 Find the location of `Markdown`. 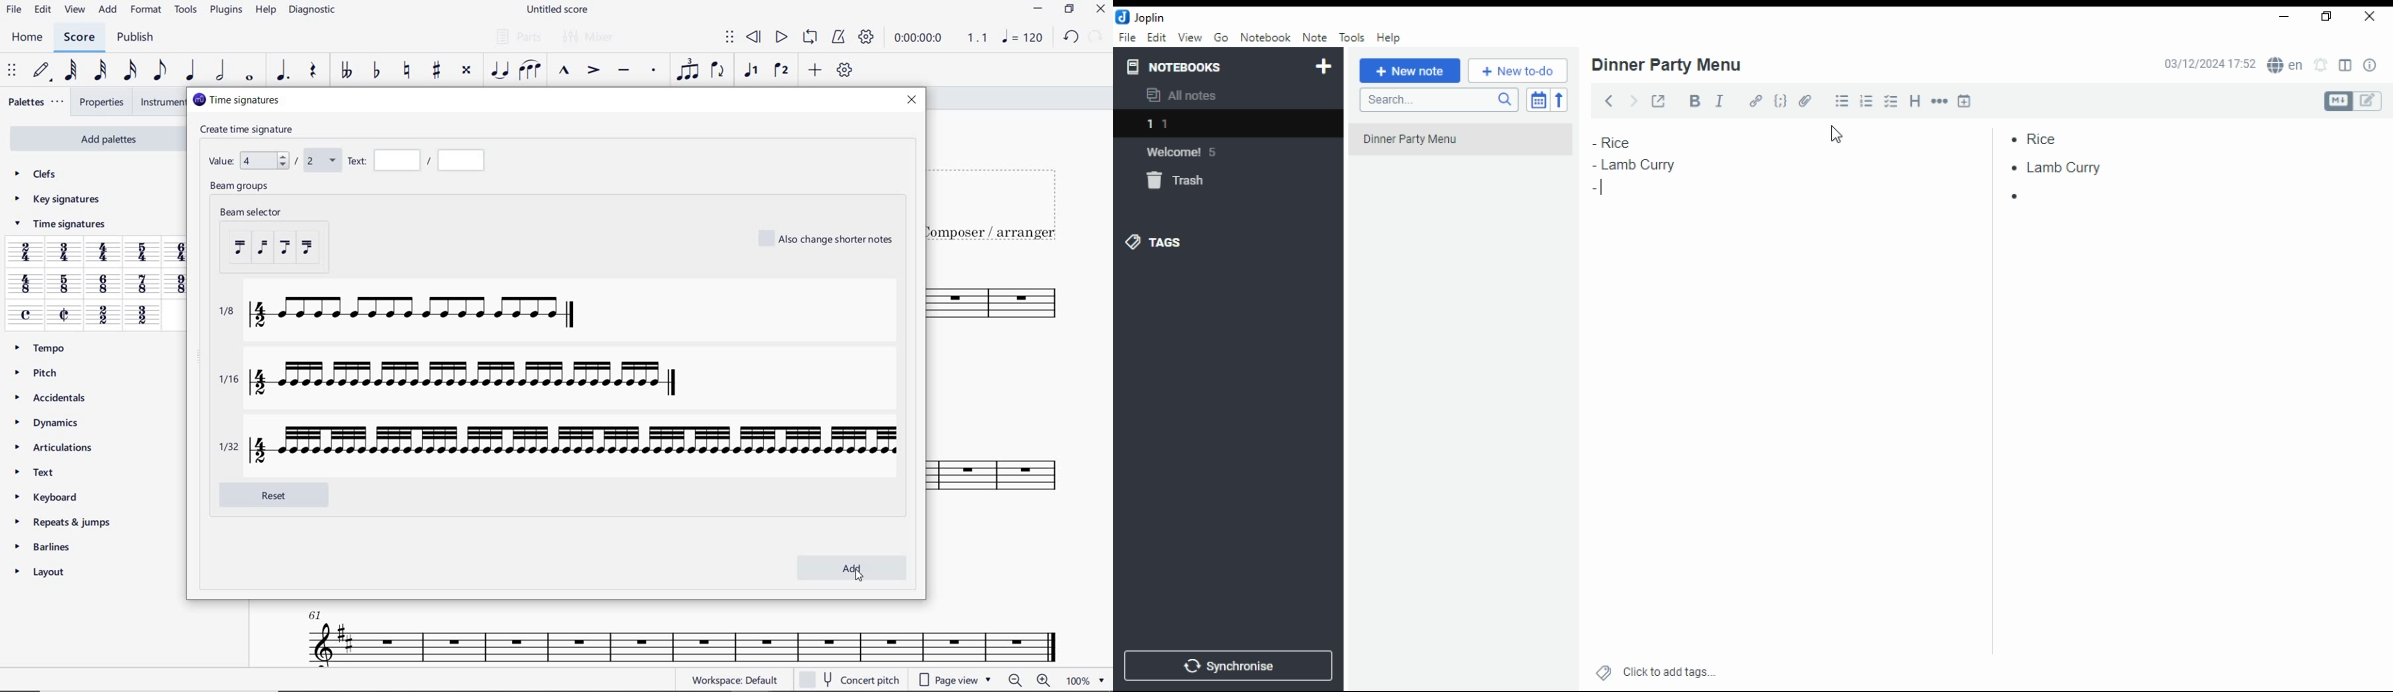

Markdown is located at coordinates (2337, 101).